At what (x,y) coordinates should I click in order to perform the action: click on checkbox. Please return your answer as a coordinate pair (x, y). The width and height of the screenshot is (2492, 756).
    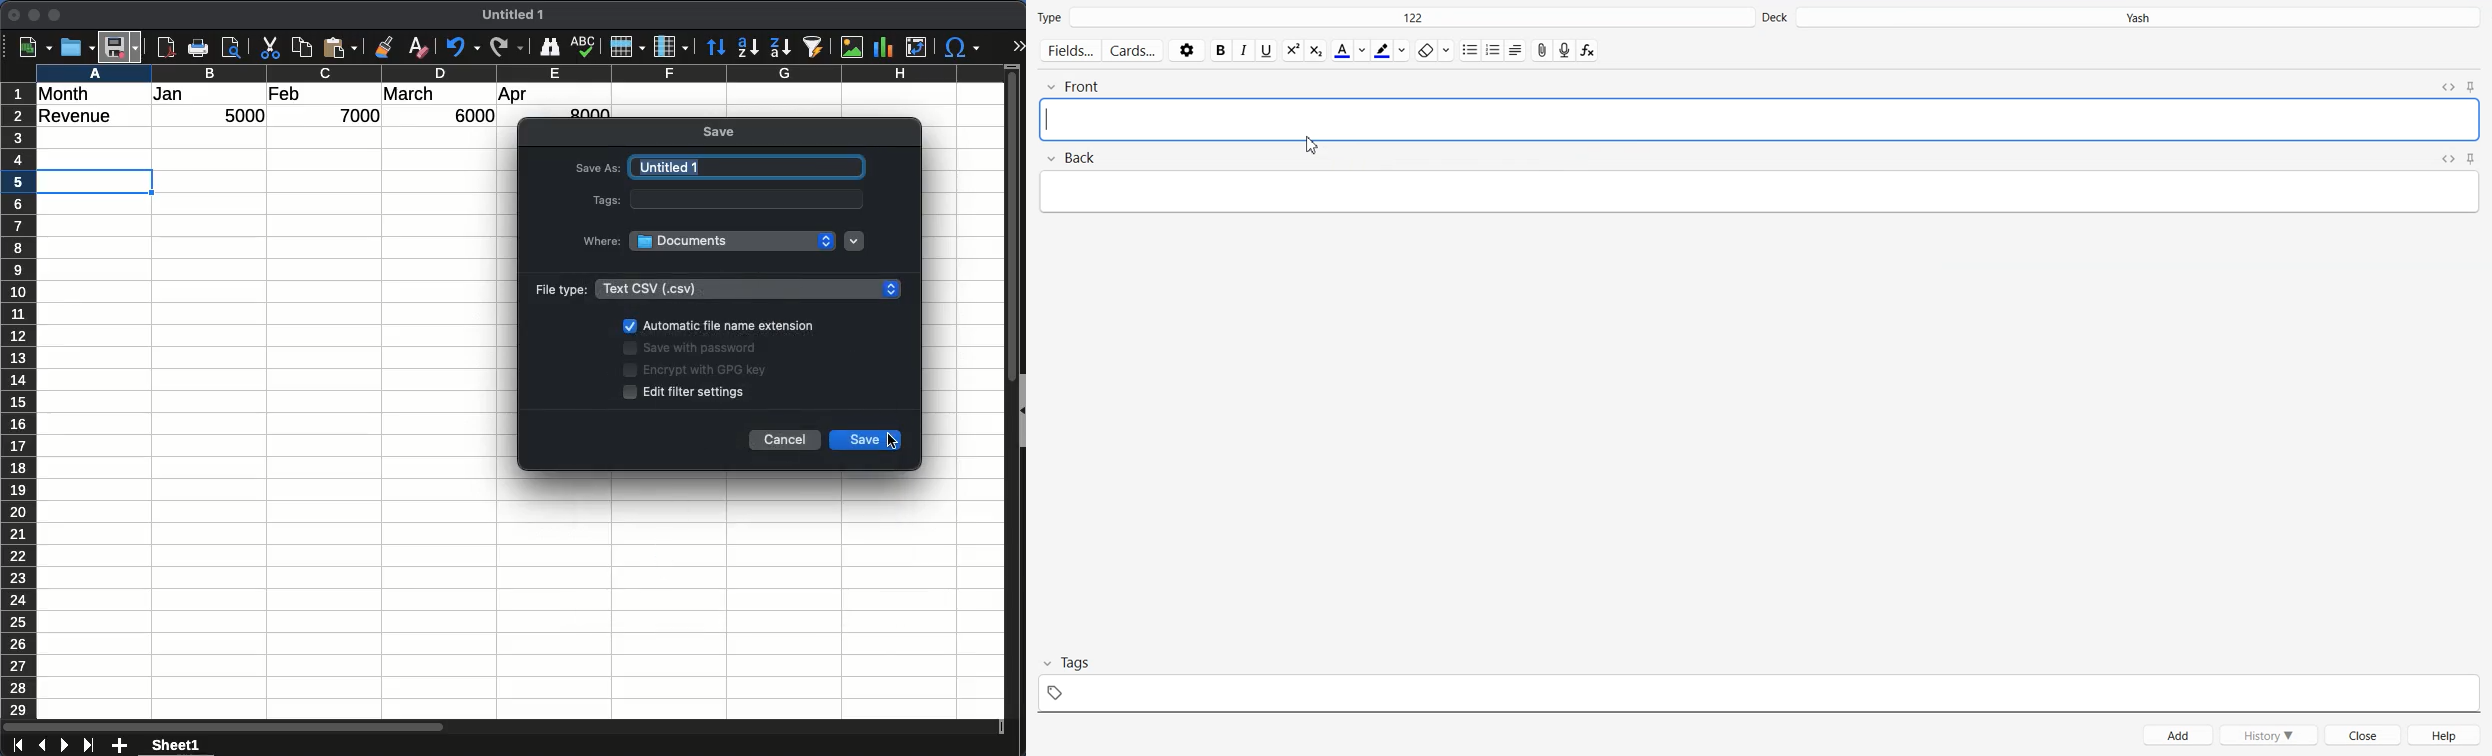
    Looking at the image, I should click on (629, 325).